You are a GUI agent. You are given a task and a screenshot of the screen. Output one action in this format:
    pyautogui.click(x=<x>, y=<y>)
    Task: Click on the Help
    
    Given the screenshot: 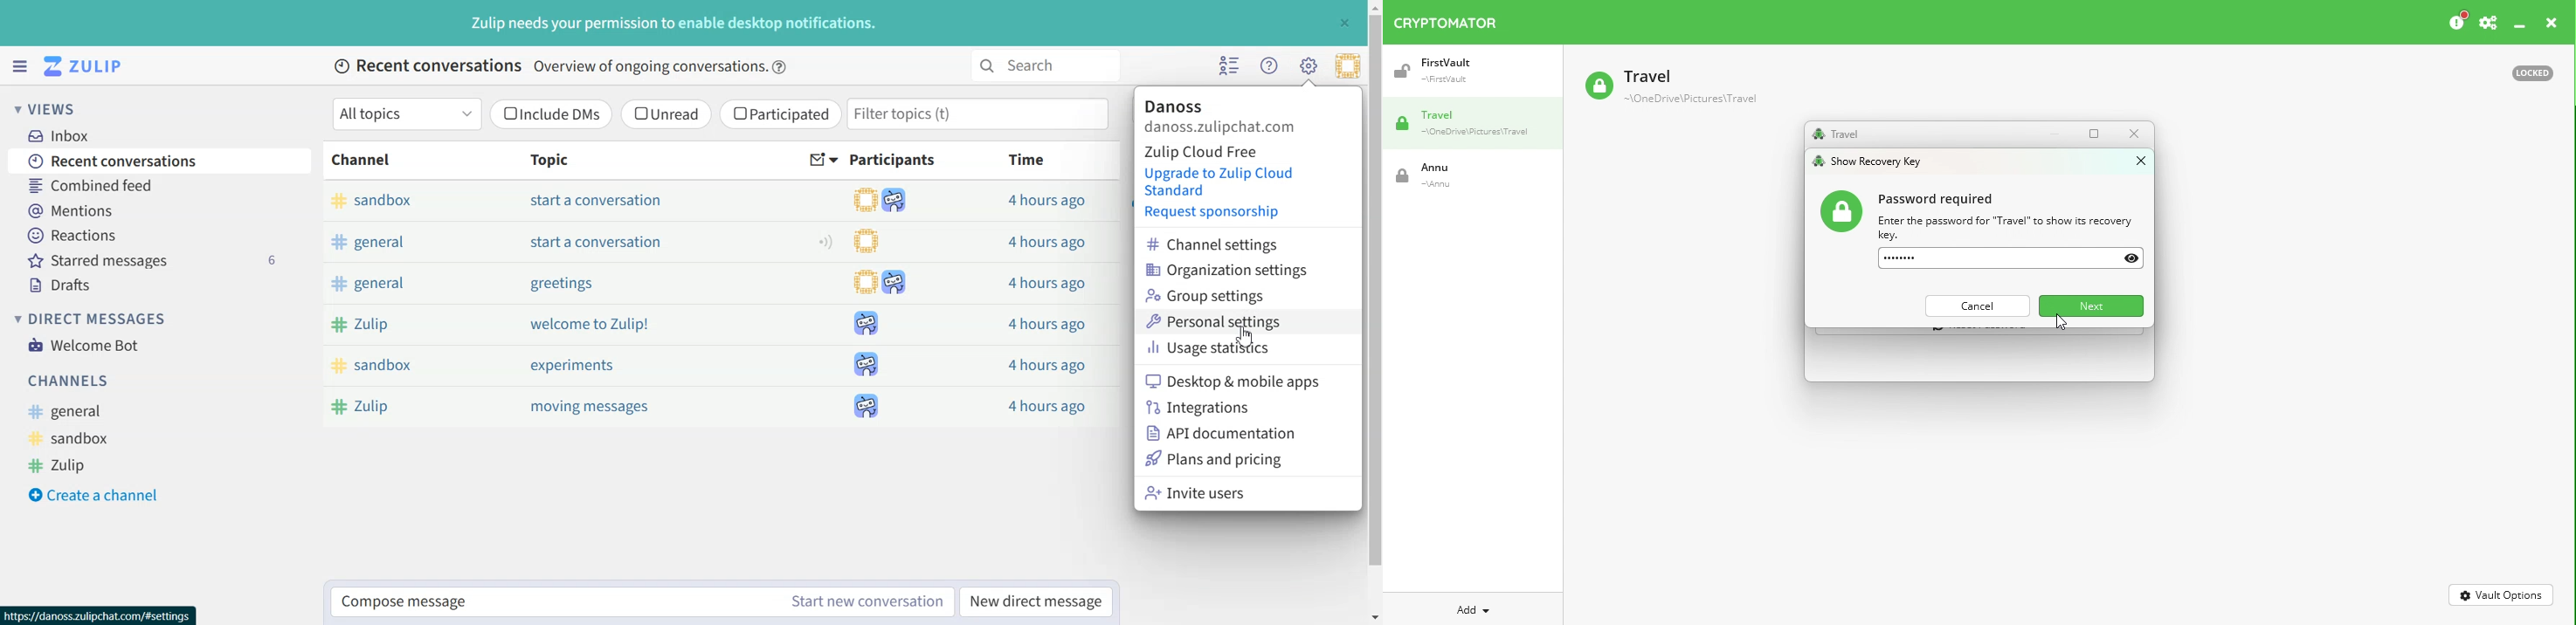 What is the action you would take?
    pyautogui.click(x=781, y=67)
    